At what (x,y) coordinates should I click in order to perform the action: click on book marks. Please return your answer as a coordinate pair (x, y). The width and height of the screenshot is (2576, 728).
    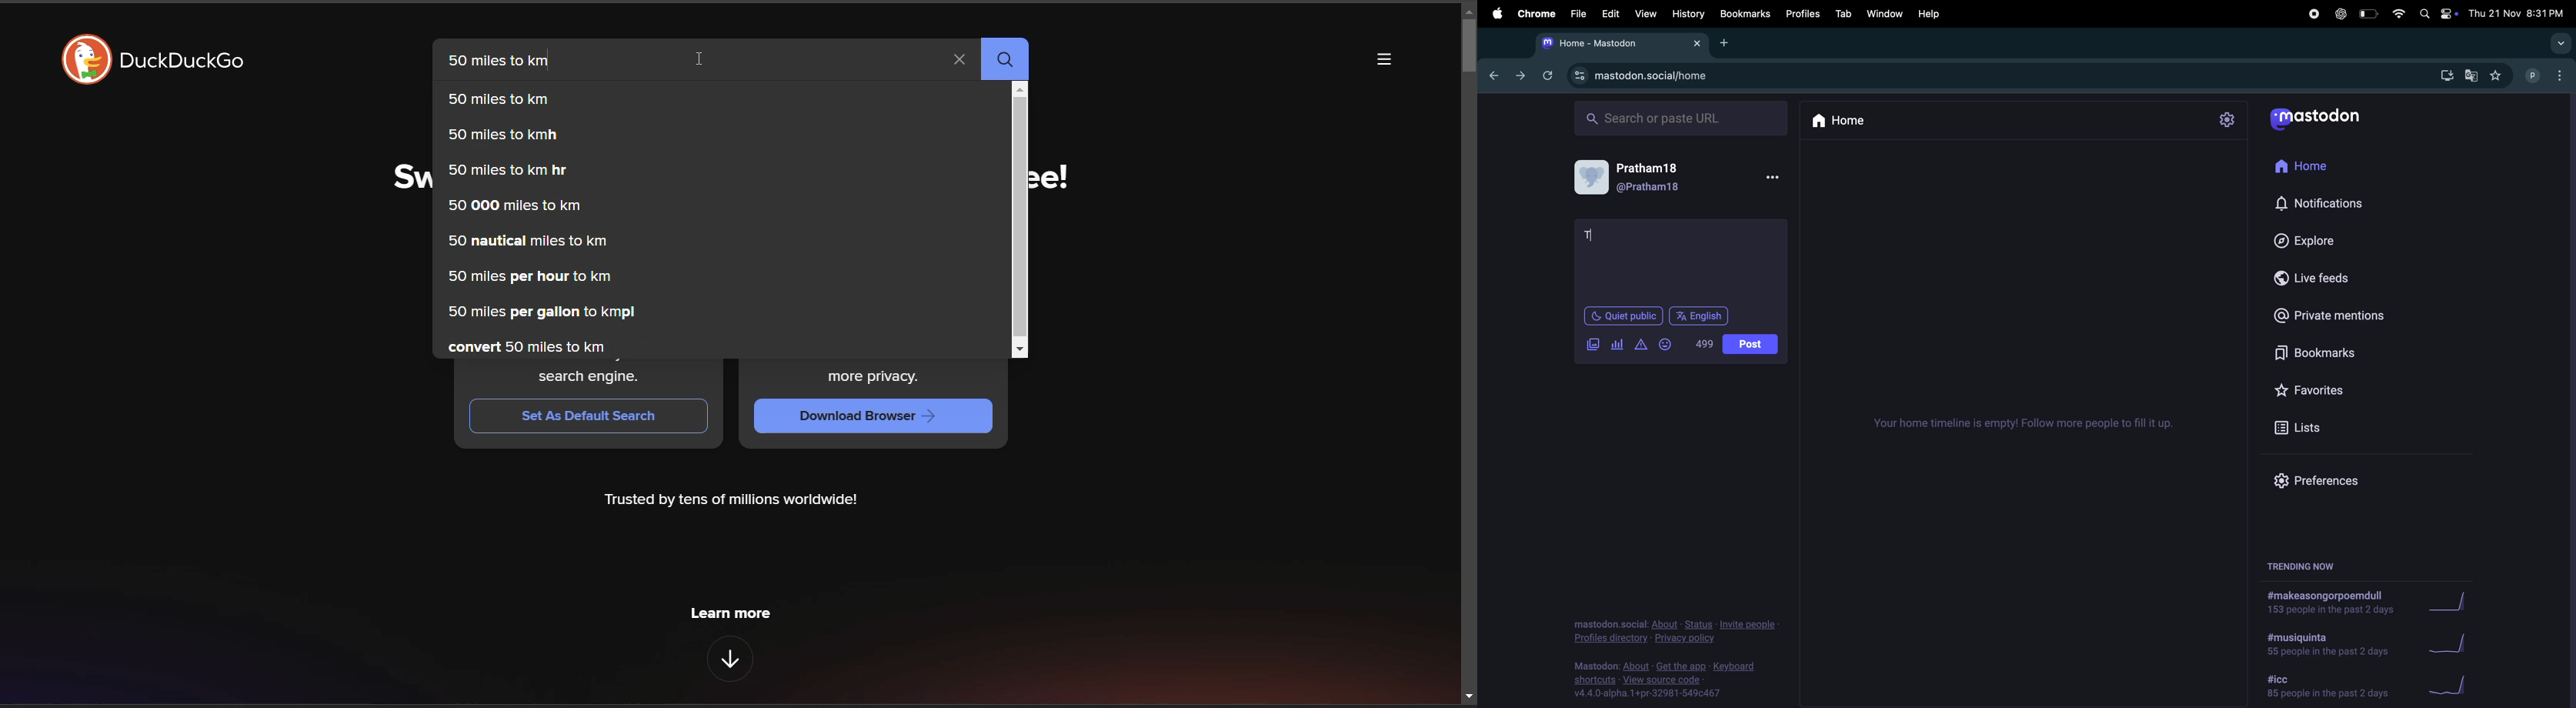
    Looking at the image, I should click on (1744, 13).